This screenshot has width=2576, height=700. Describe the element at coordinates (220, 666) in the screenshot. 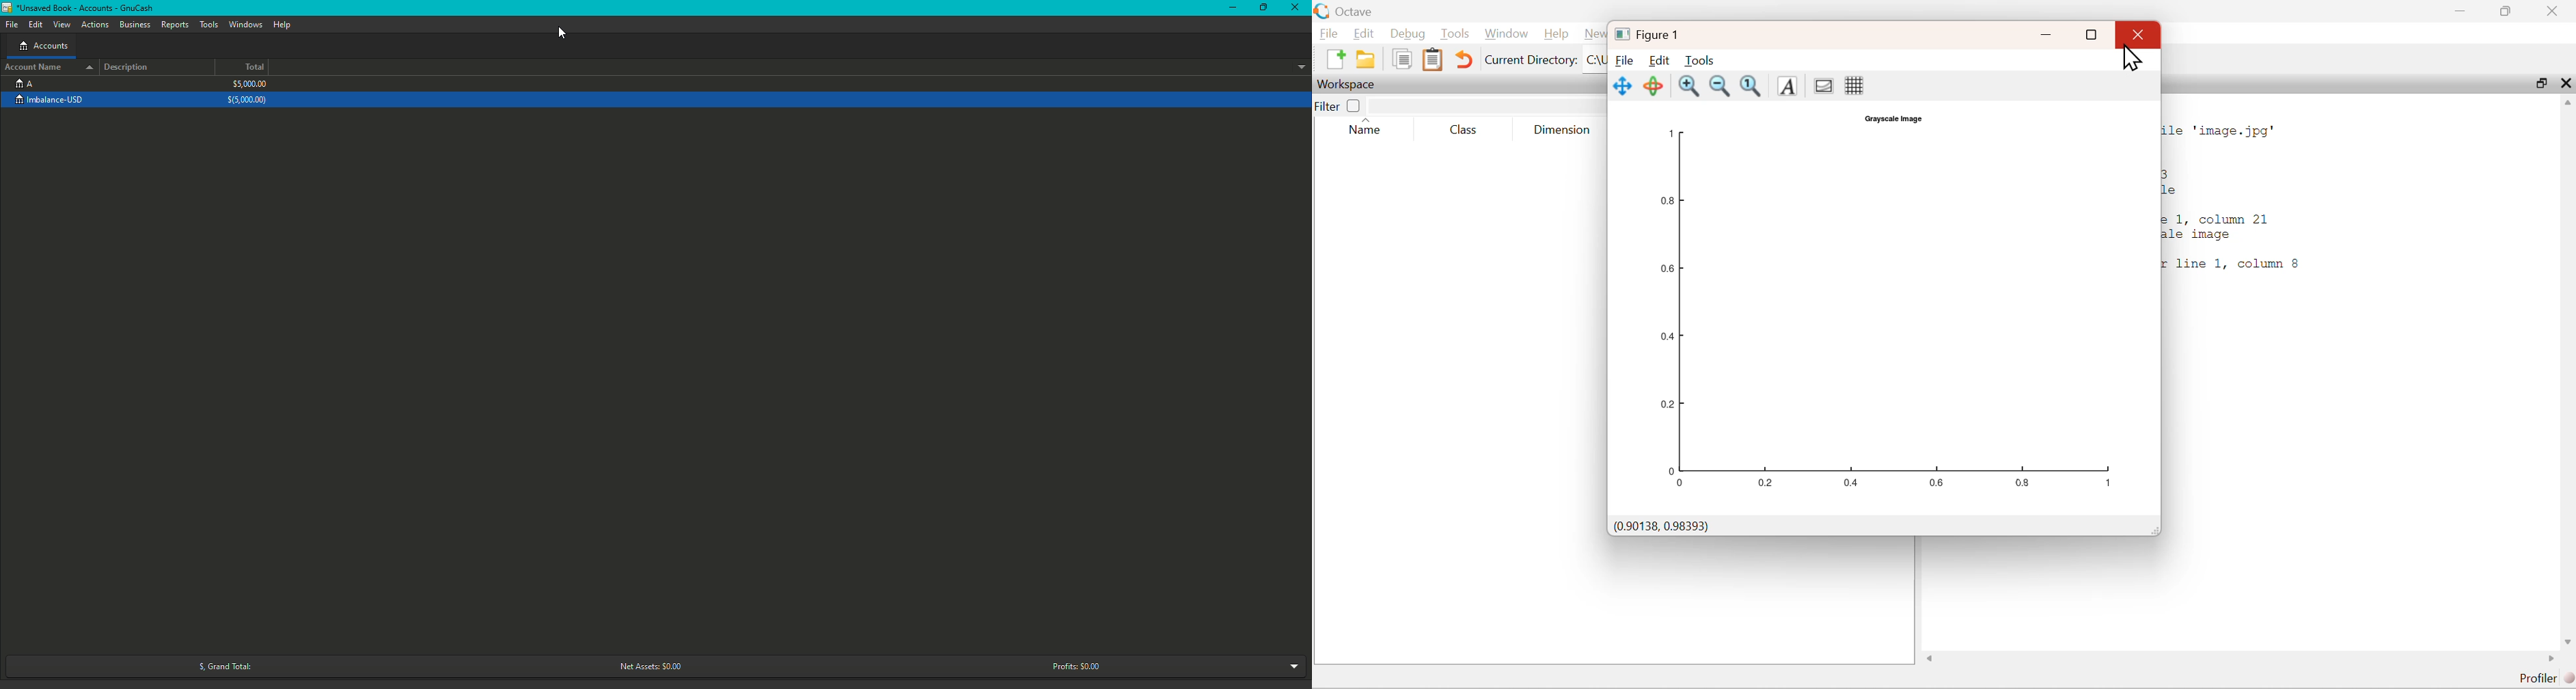

I see `Grand Total` at that location.